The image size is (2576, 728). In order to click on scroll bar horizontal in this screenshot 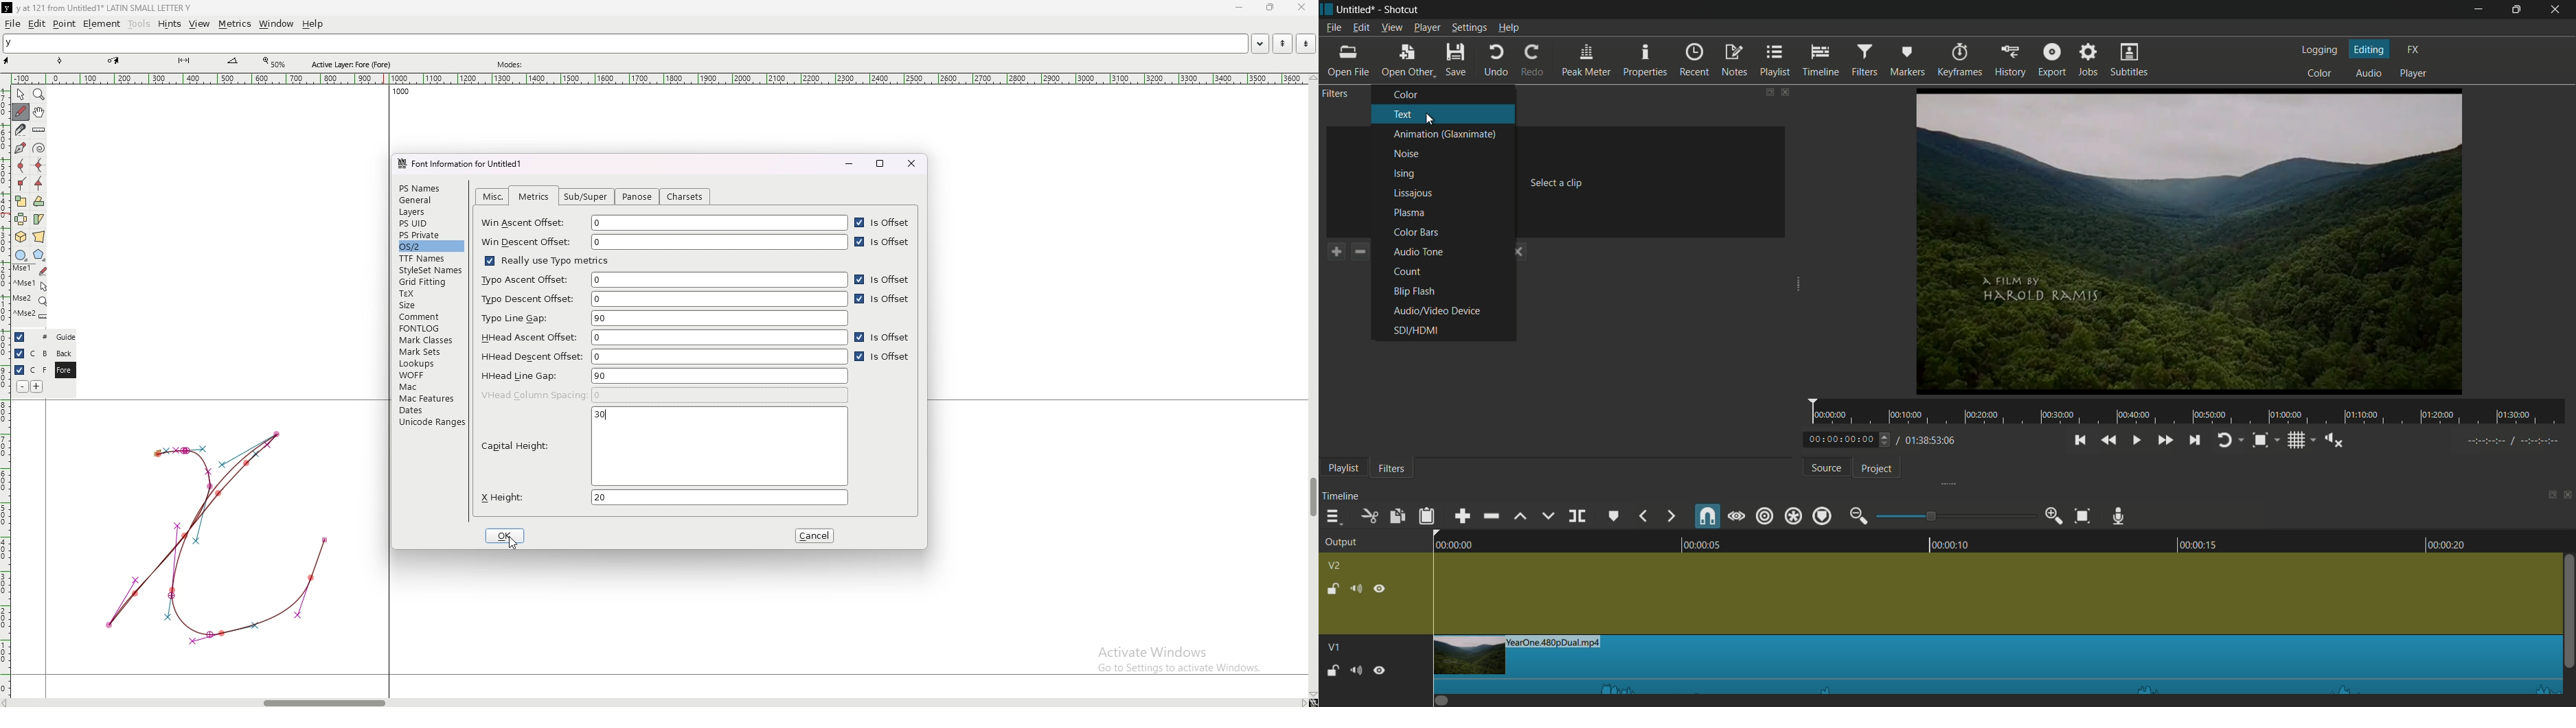, I will do `click(324, 699)`.